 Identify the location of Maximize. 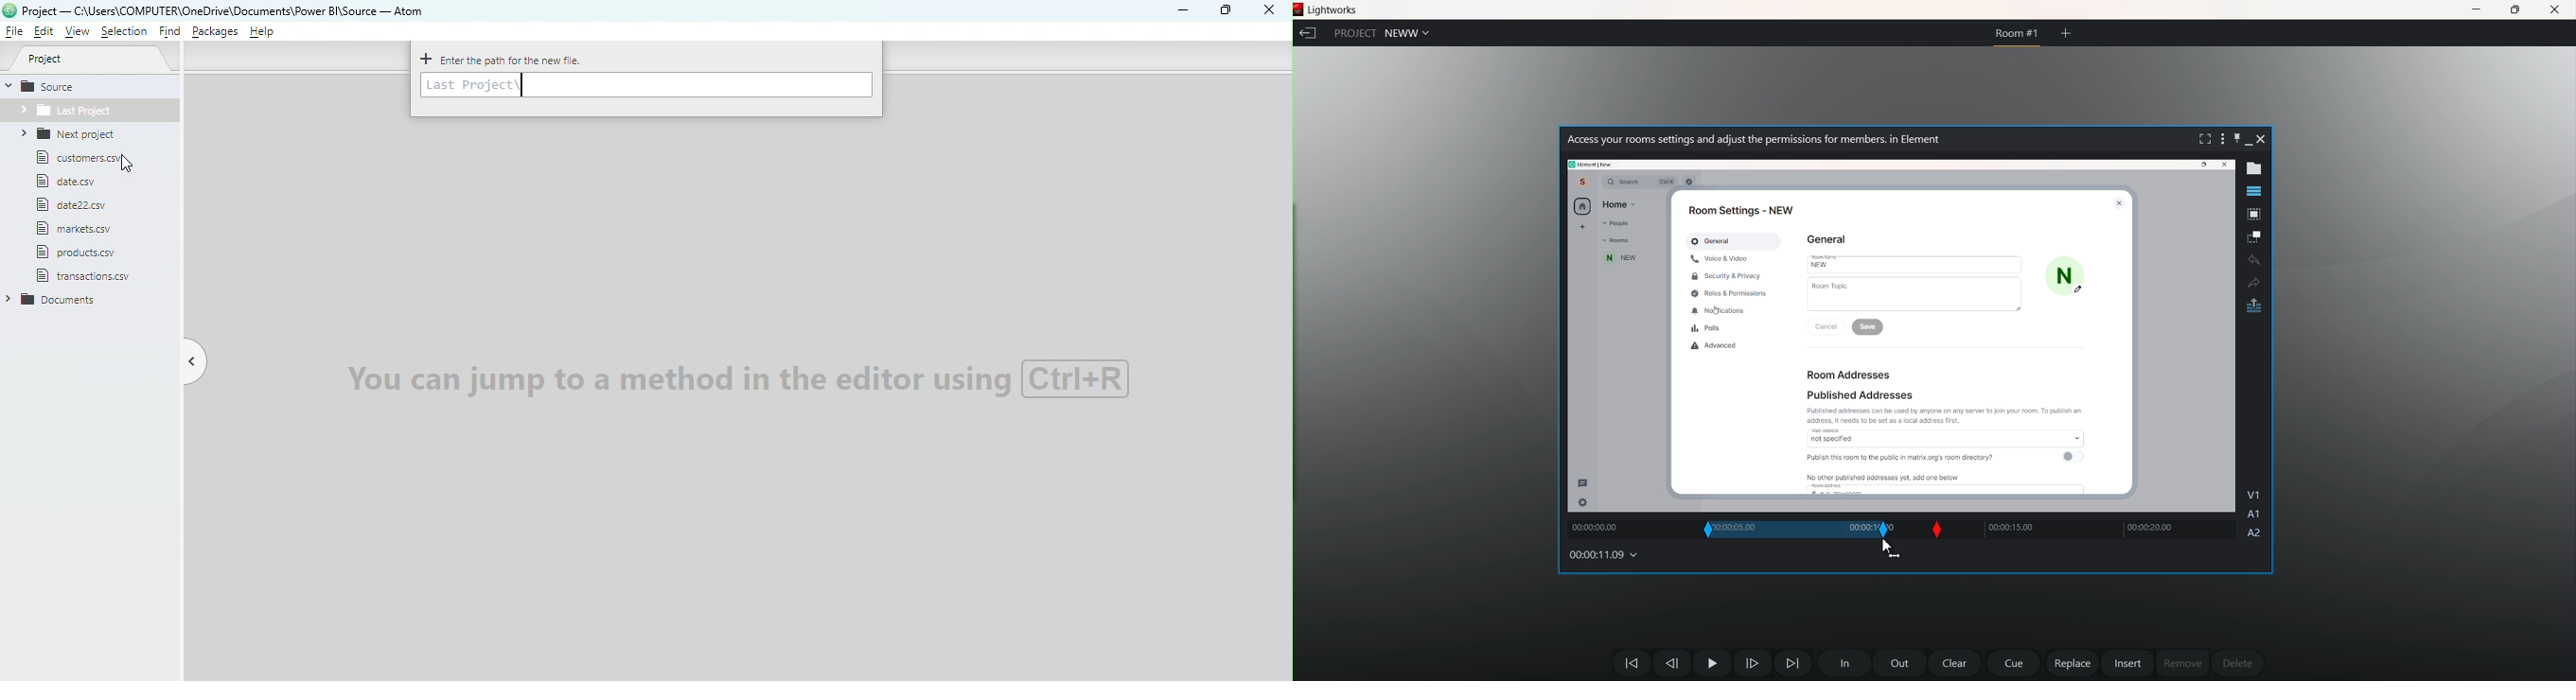
(2201, 166).